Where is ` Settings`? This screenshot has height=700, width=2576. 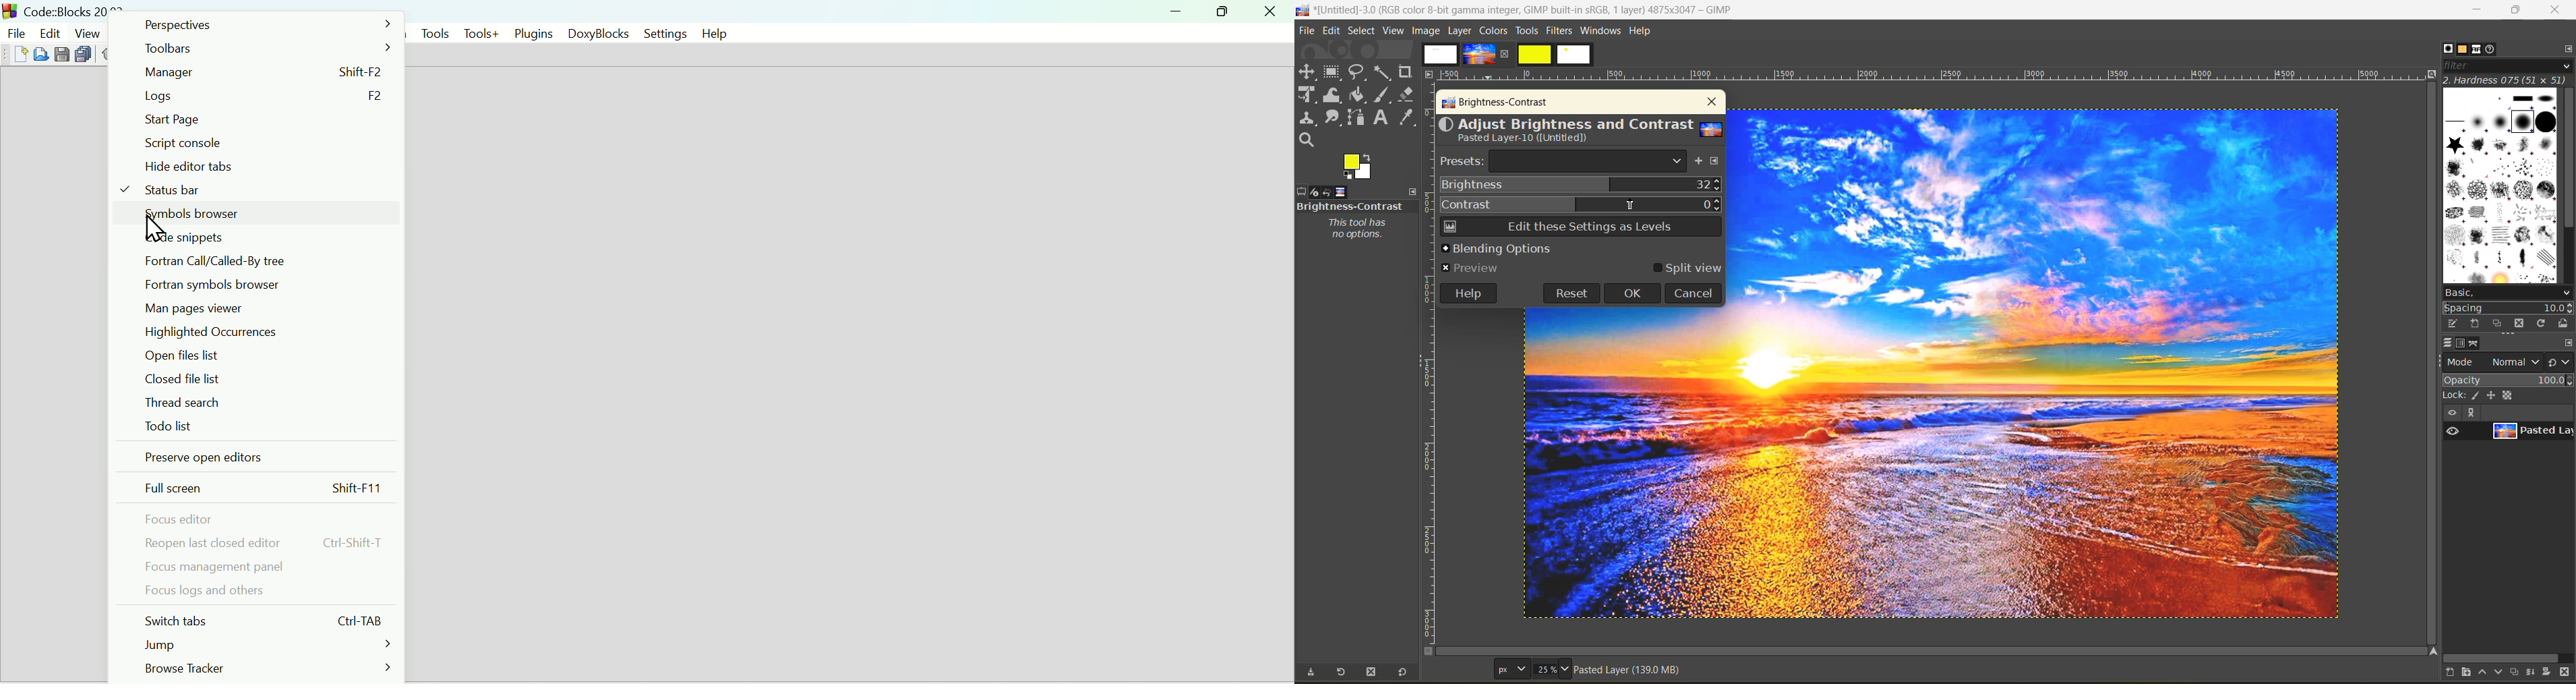  Settings is located at coordinates (659, 33).